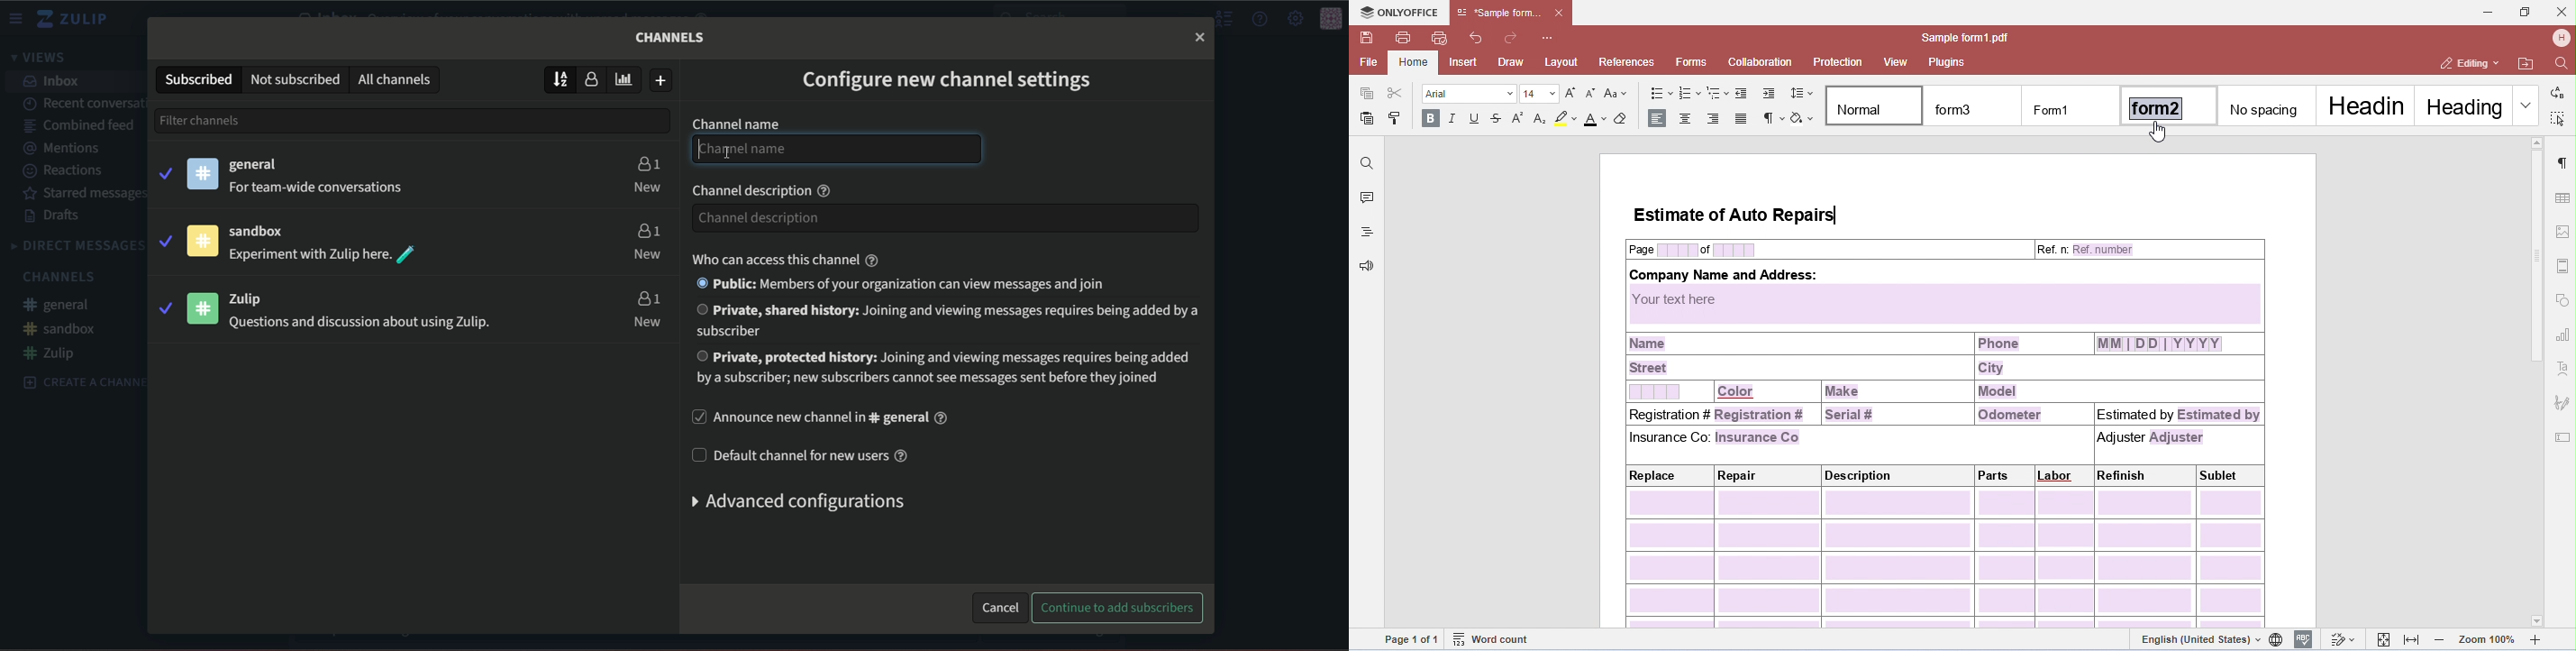 The image size is (2576, 672). What do you see at coordinates (164, 239) in the screenshot?
I see `tick` at bounding box center [164, 239].